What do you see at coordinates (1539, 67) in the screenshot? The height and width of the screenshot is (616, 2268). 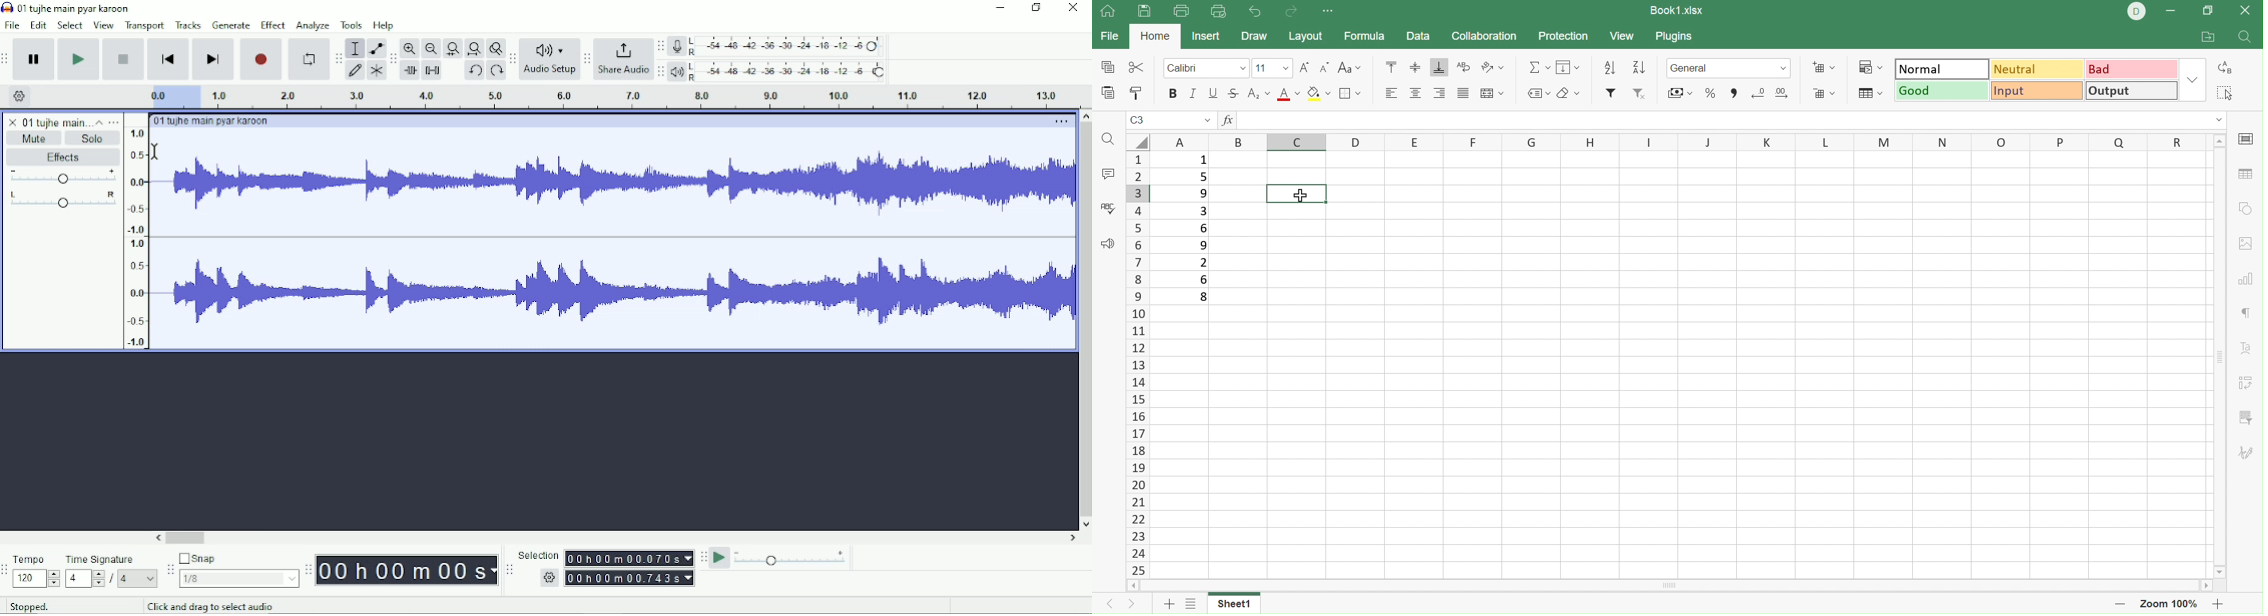 I see `Summation` at bounding box center [1539, 67].